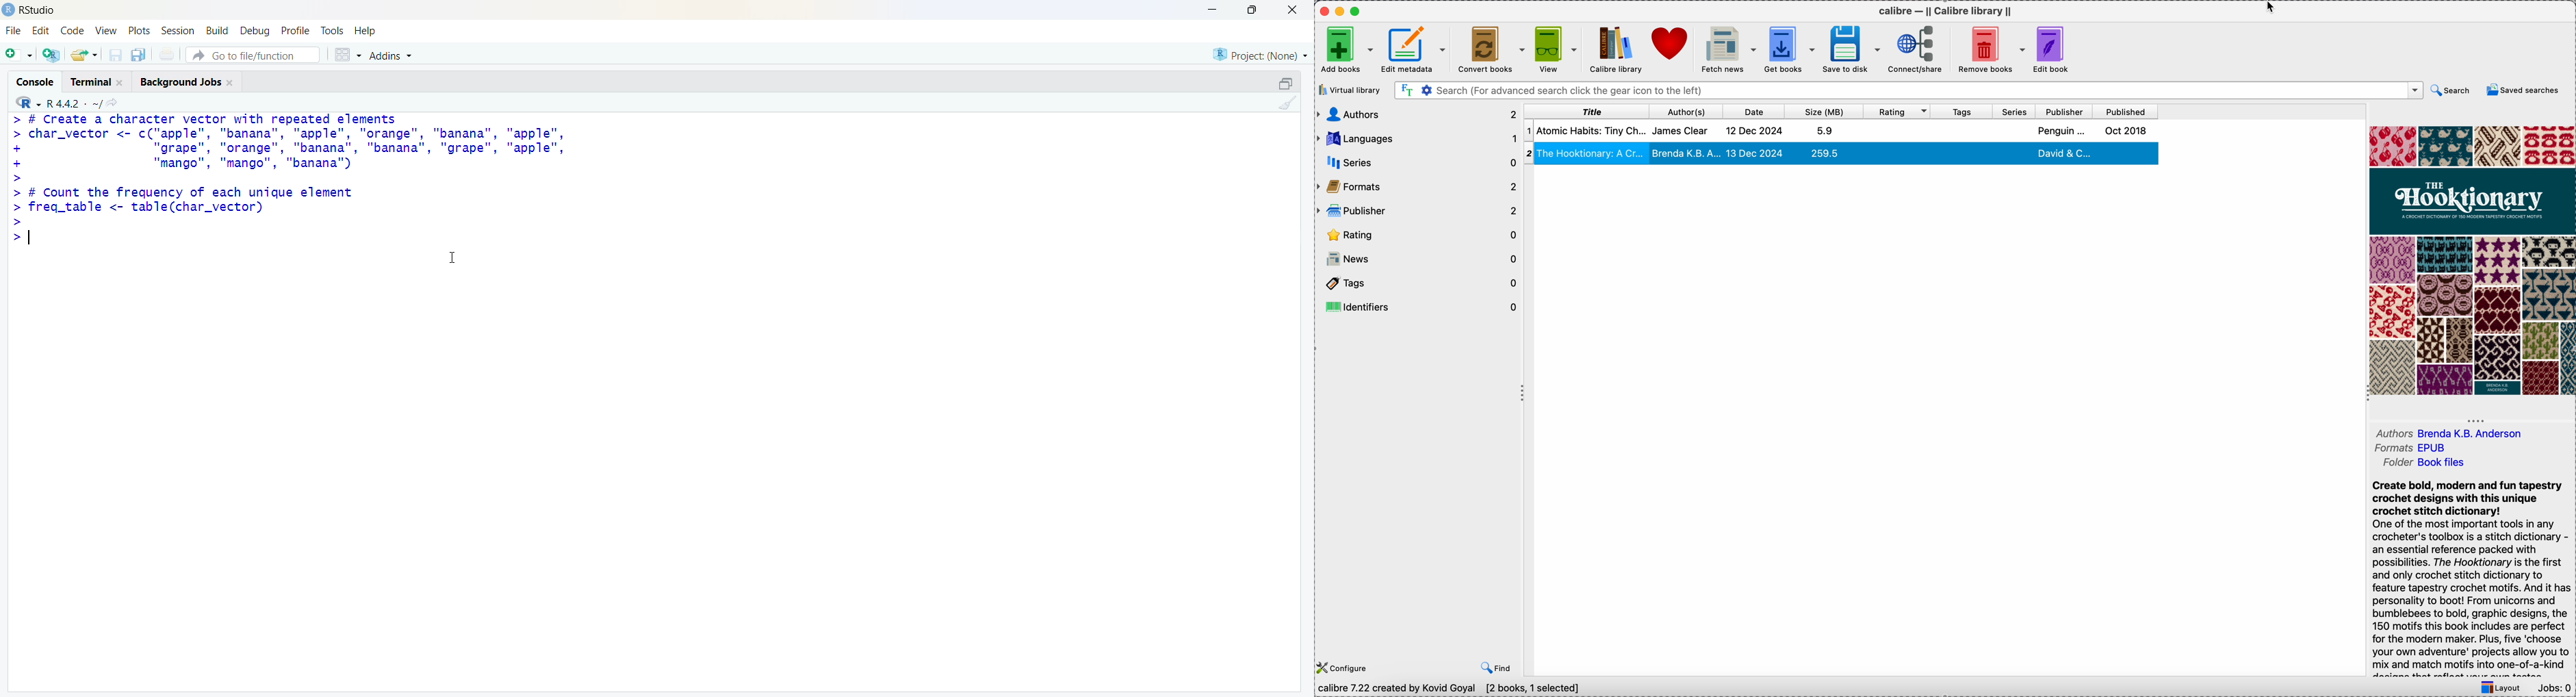 Image resolution: width=2576 pixels, height=700 pixels. Describe the element at coordinates (458, 256) in the screenshot. I see `Cursor` at that location.